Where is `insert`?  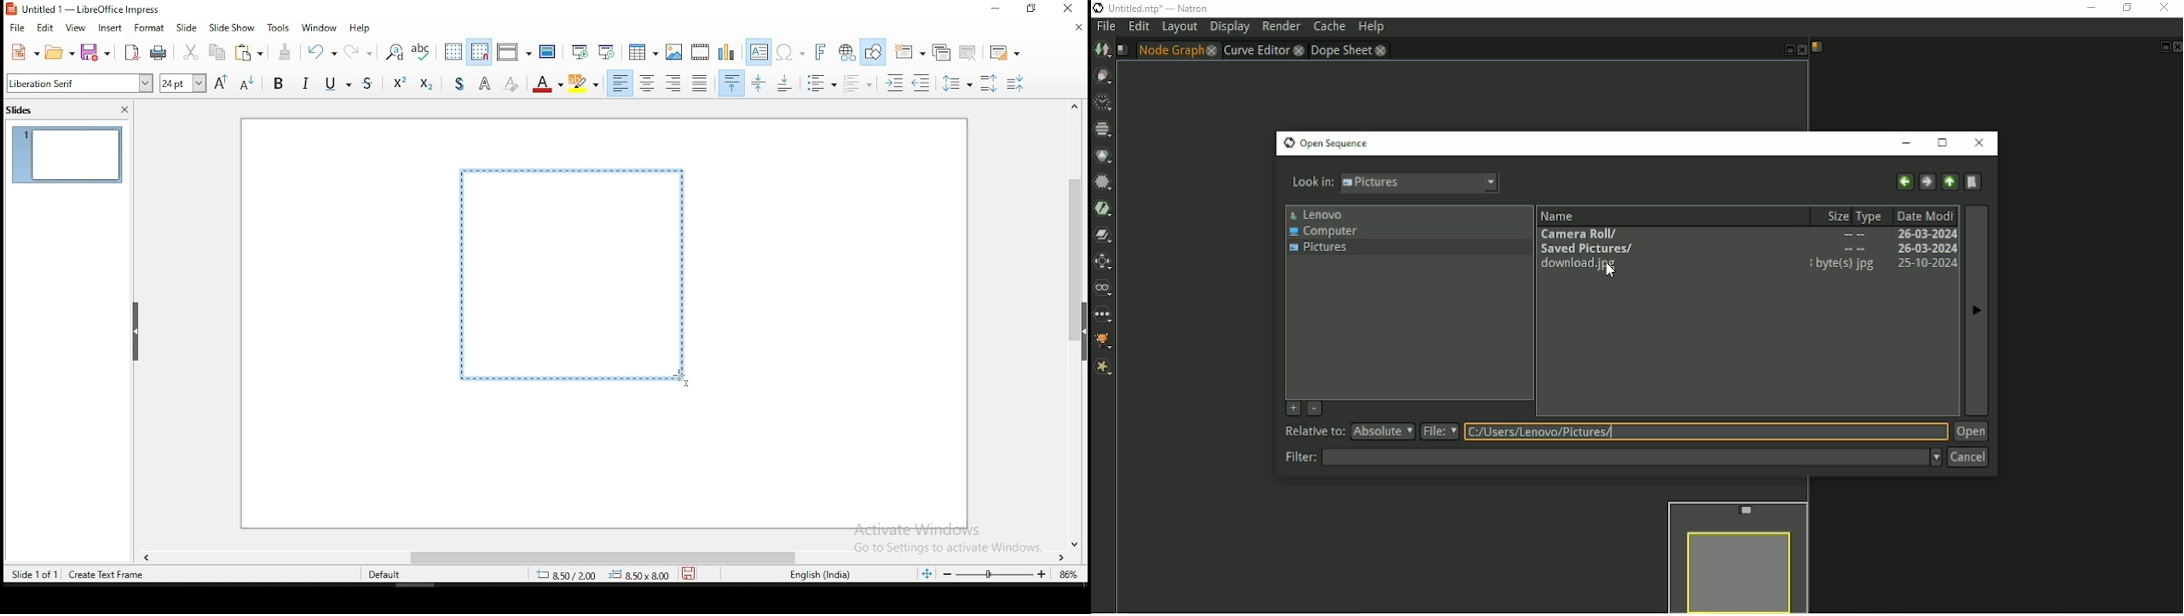
insert is located at coordinates (112, 30).